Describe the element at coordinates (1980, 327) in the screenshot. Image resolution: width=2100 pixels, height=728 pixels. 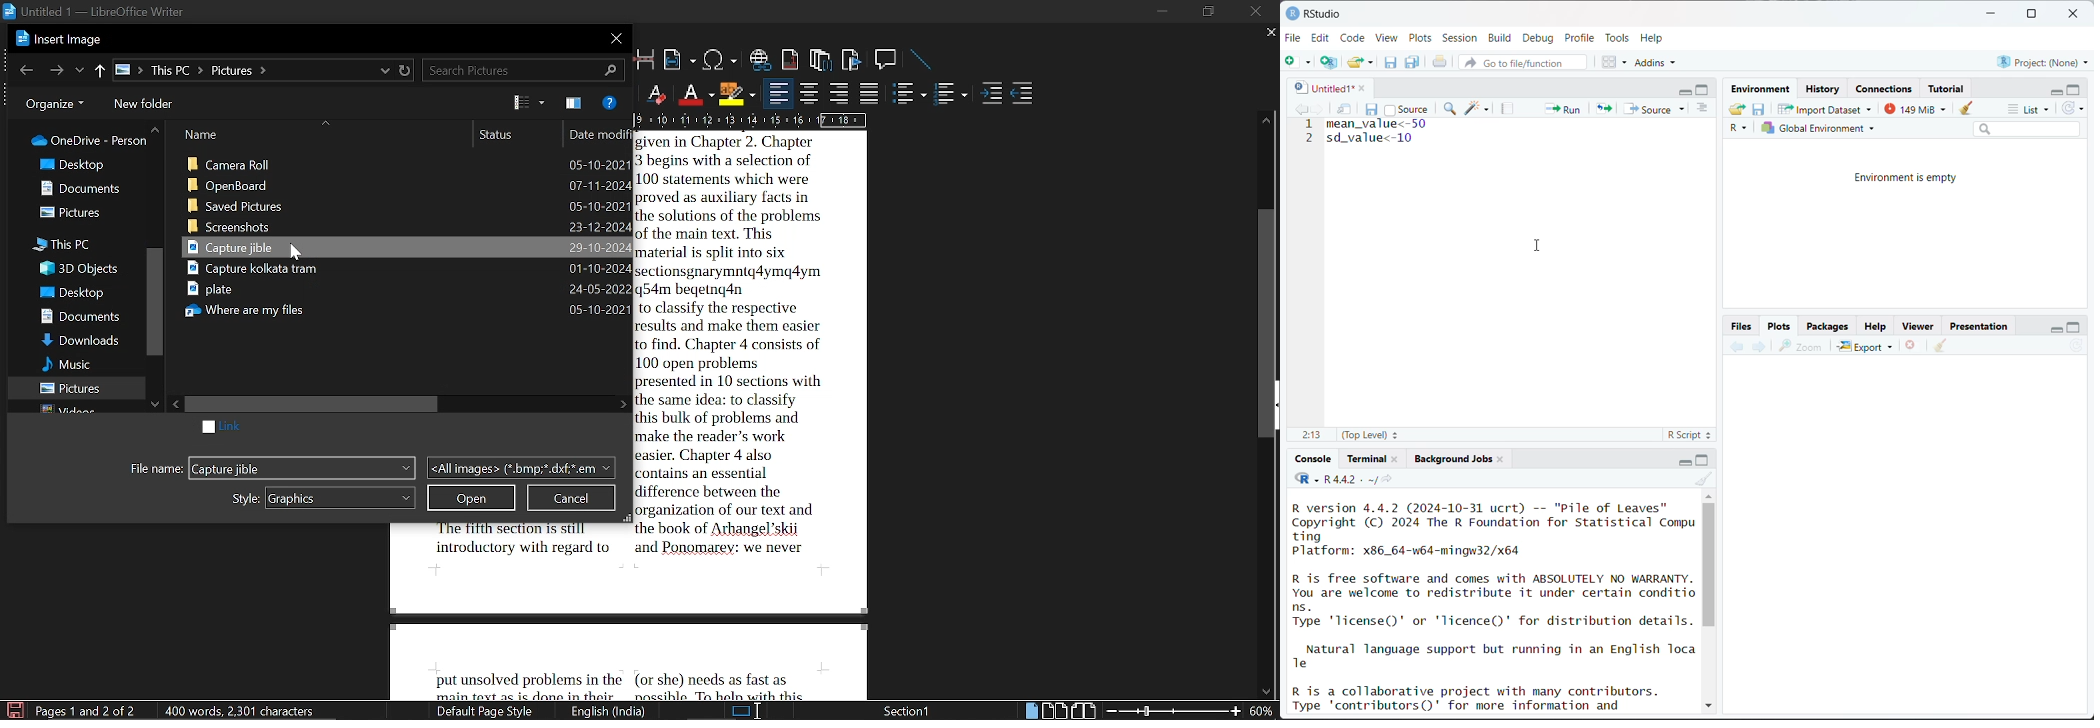
I see `Presentation` at that location.